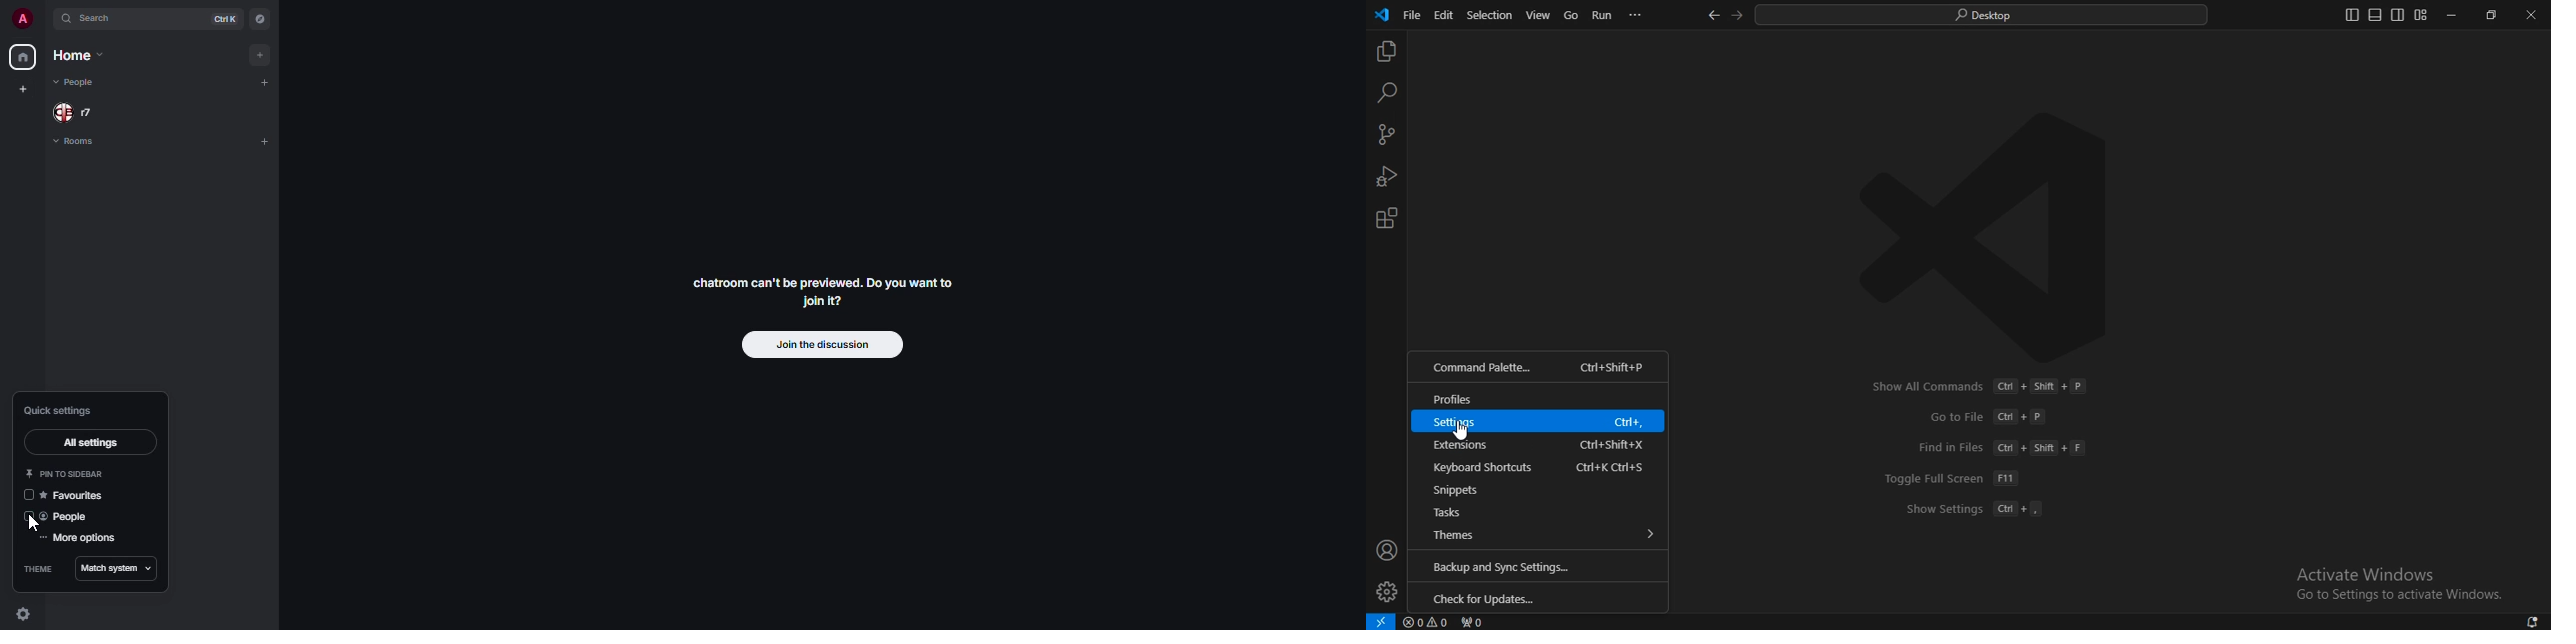 This screenshot has width=2576, height=644. Describe the element at coordinates (1386, 551) in the screenshot. I see `account` at that location.